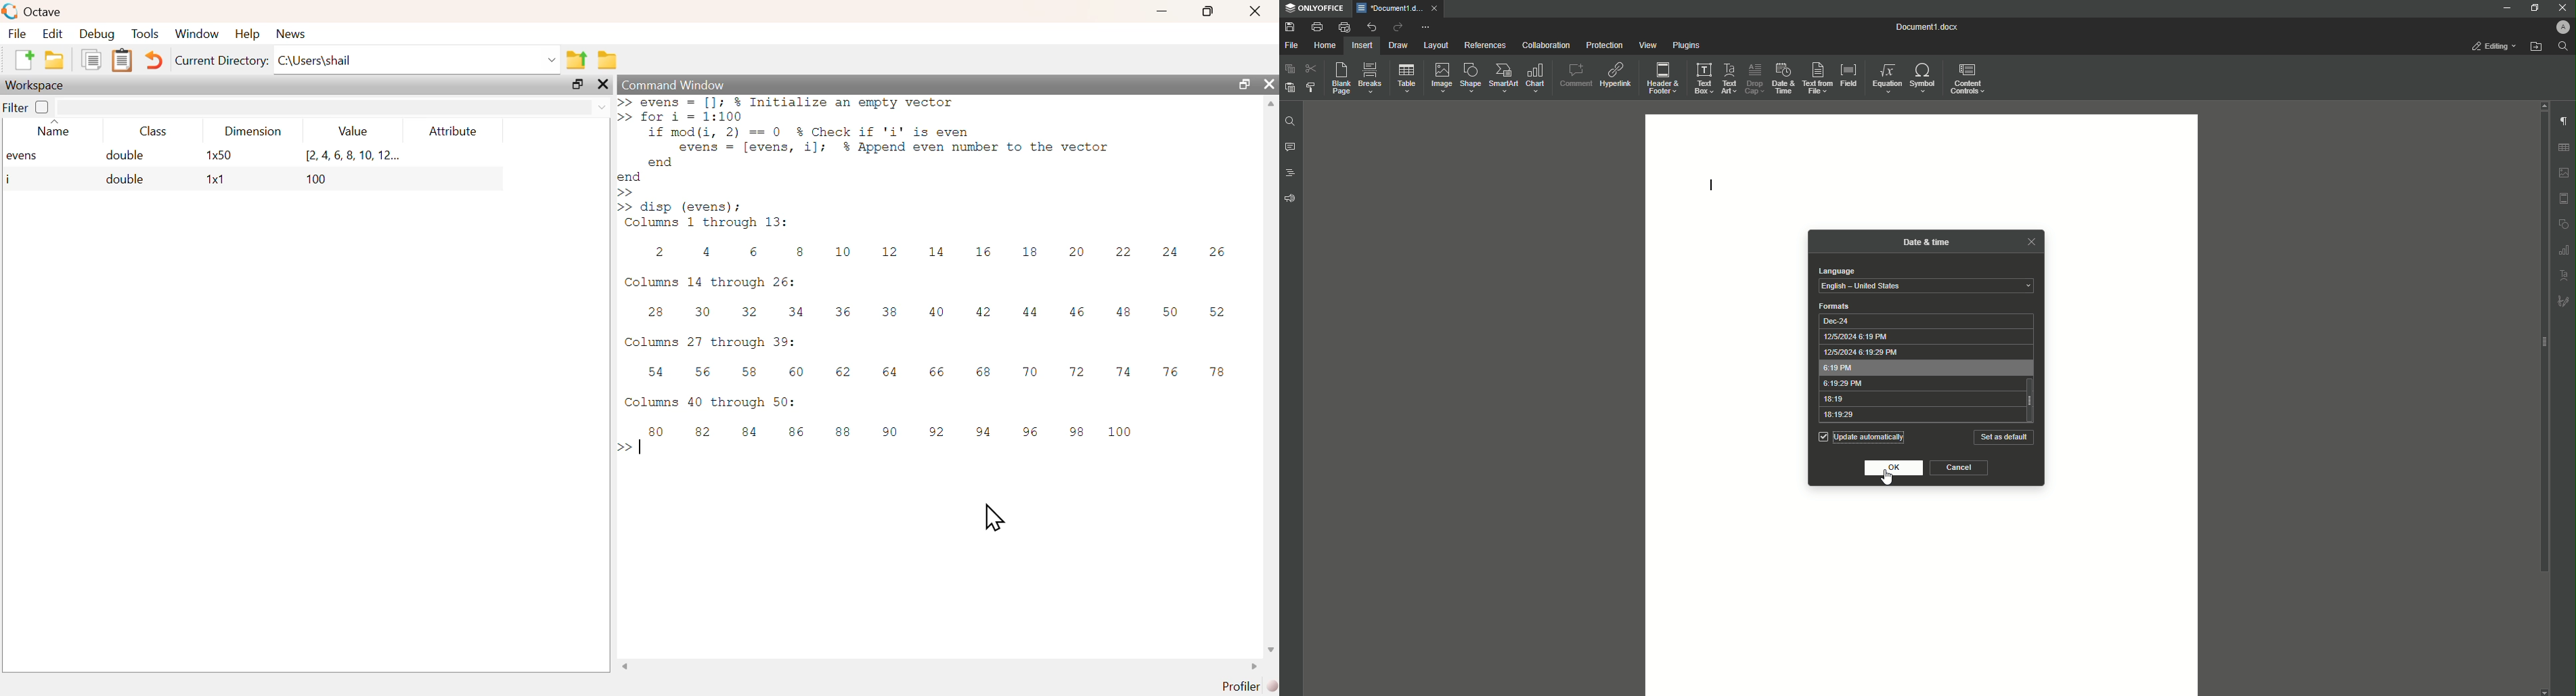 The image size is (2576, 700). I want to click on Update automatically, so click(1872, 437).